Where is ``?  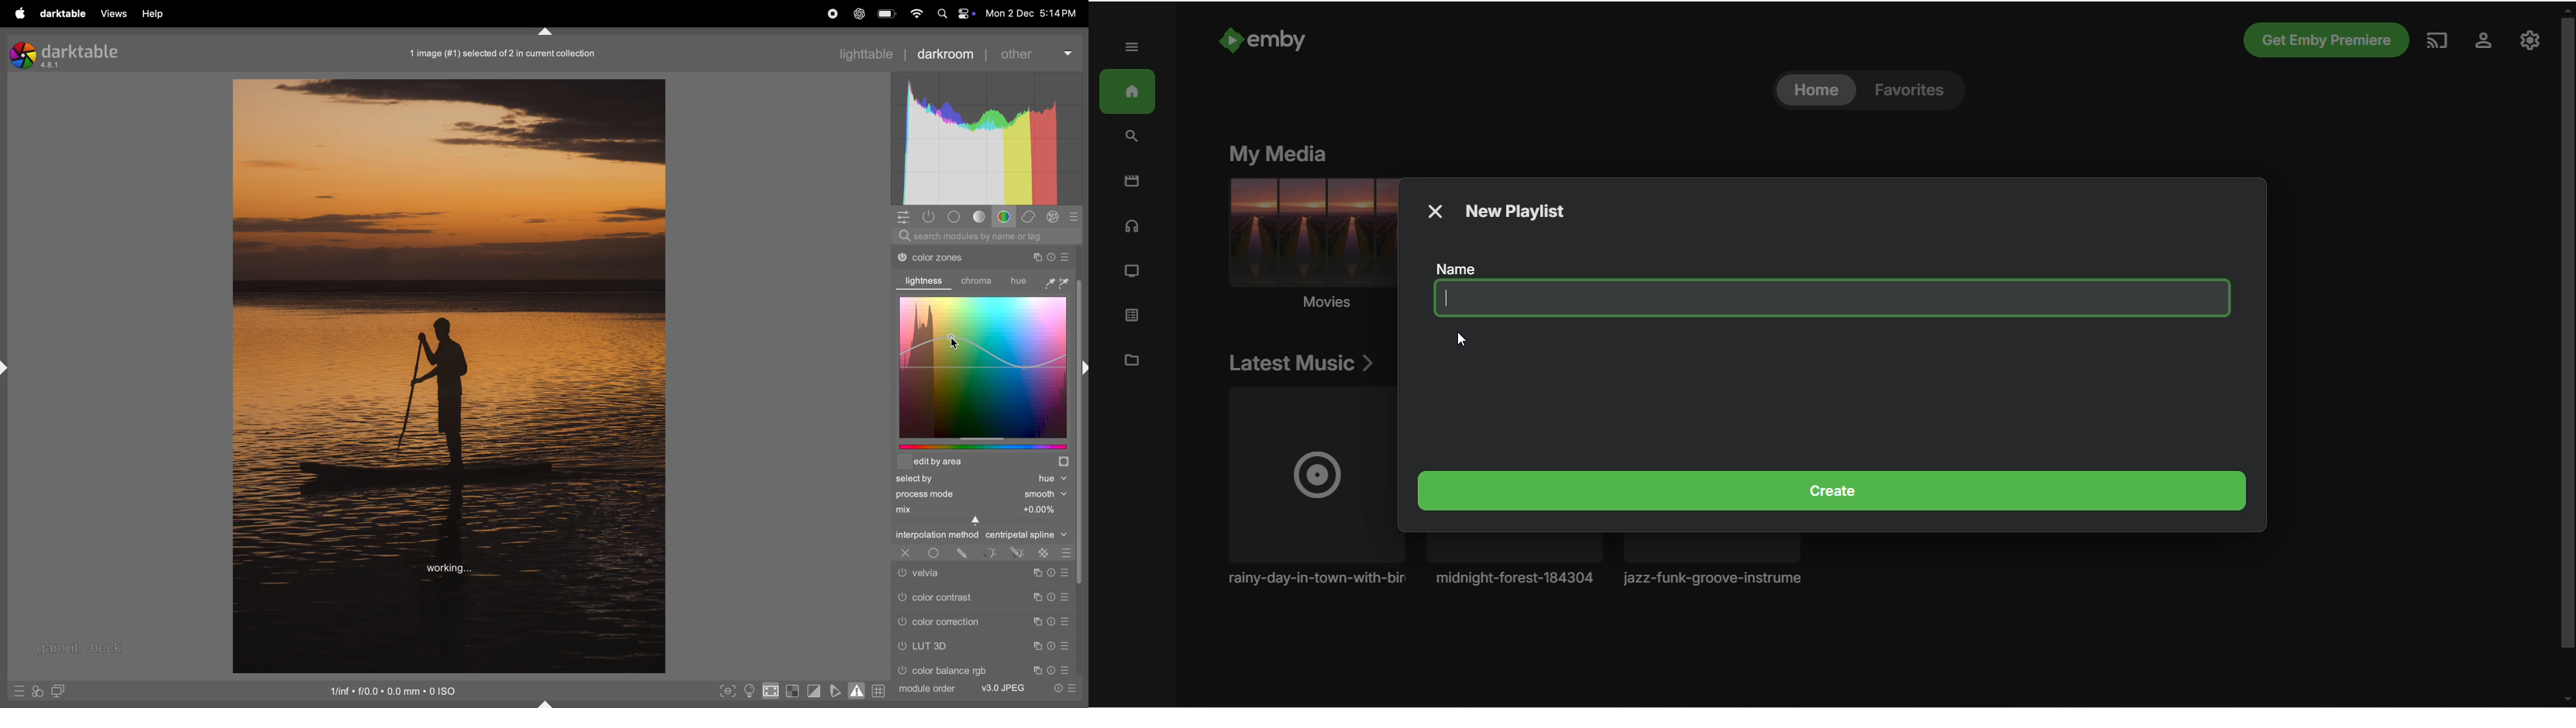
 is located at coordinates (907, 552).